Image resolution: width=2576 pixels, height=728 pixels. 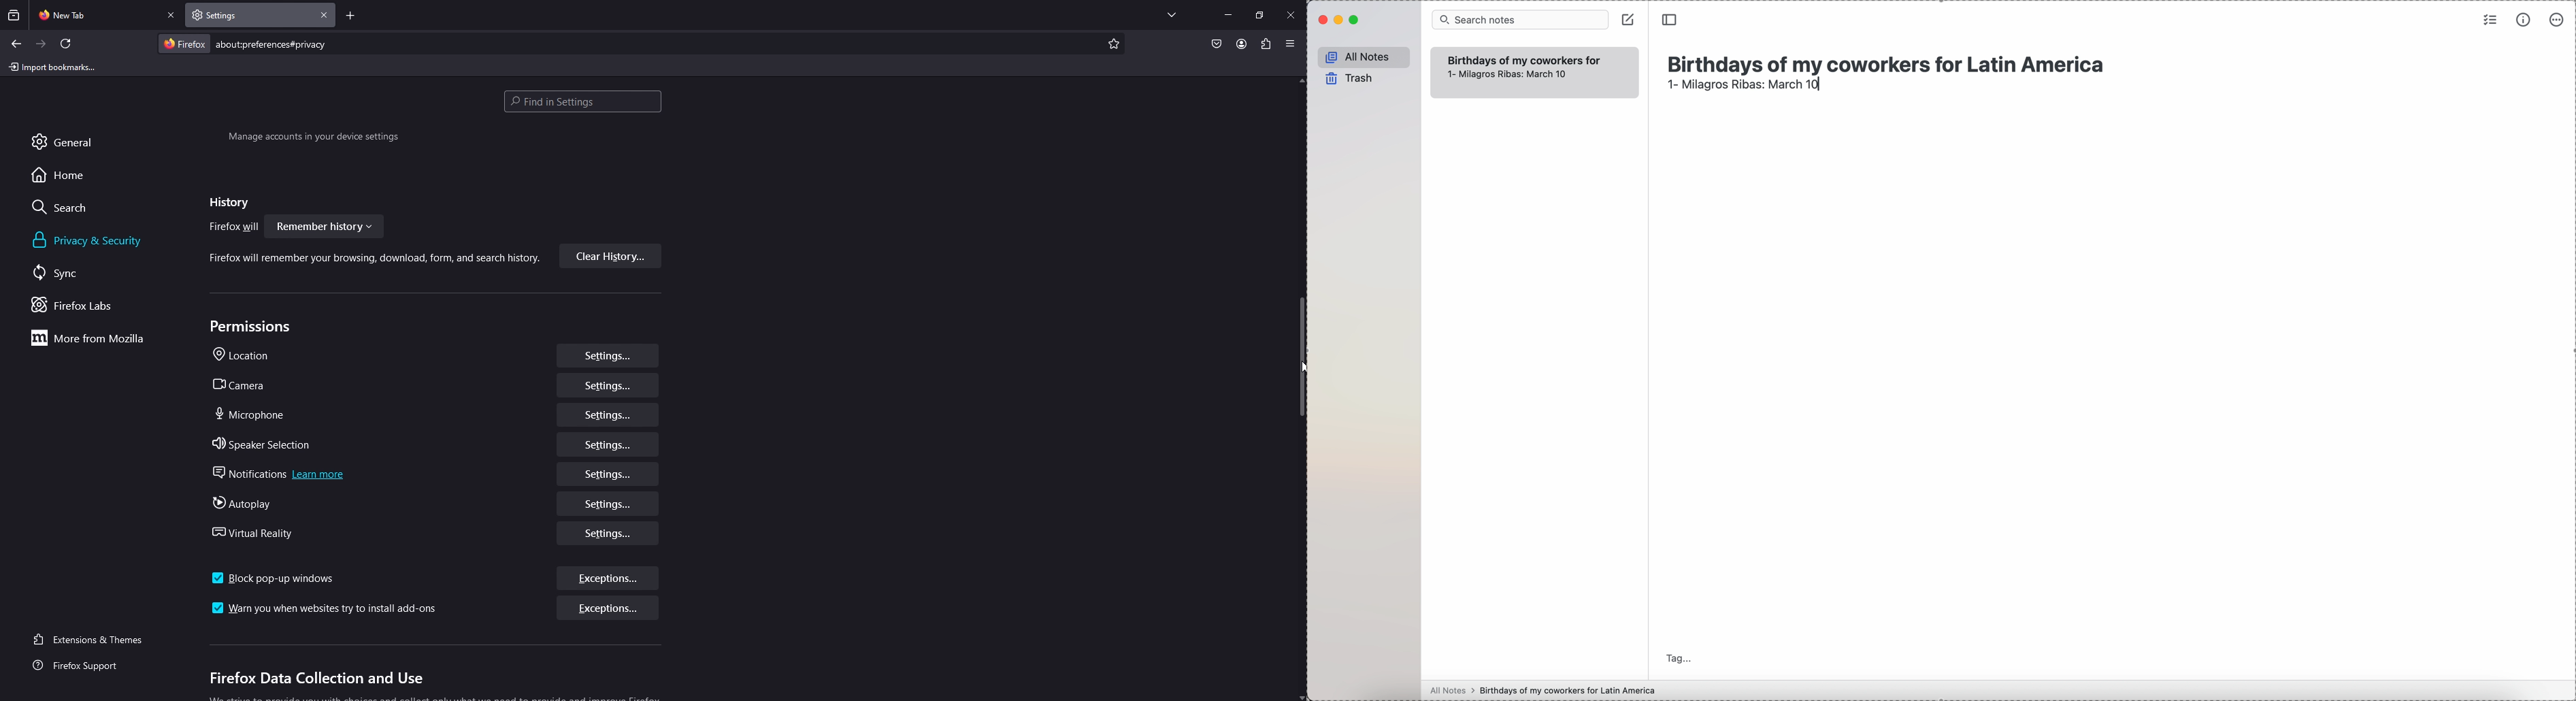 I want to click on exceptions, so click(x=606, y=610).